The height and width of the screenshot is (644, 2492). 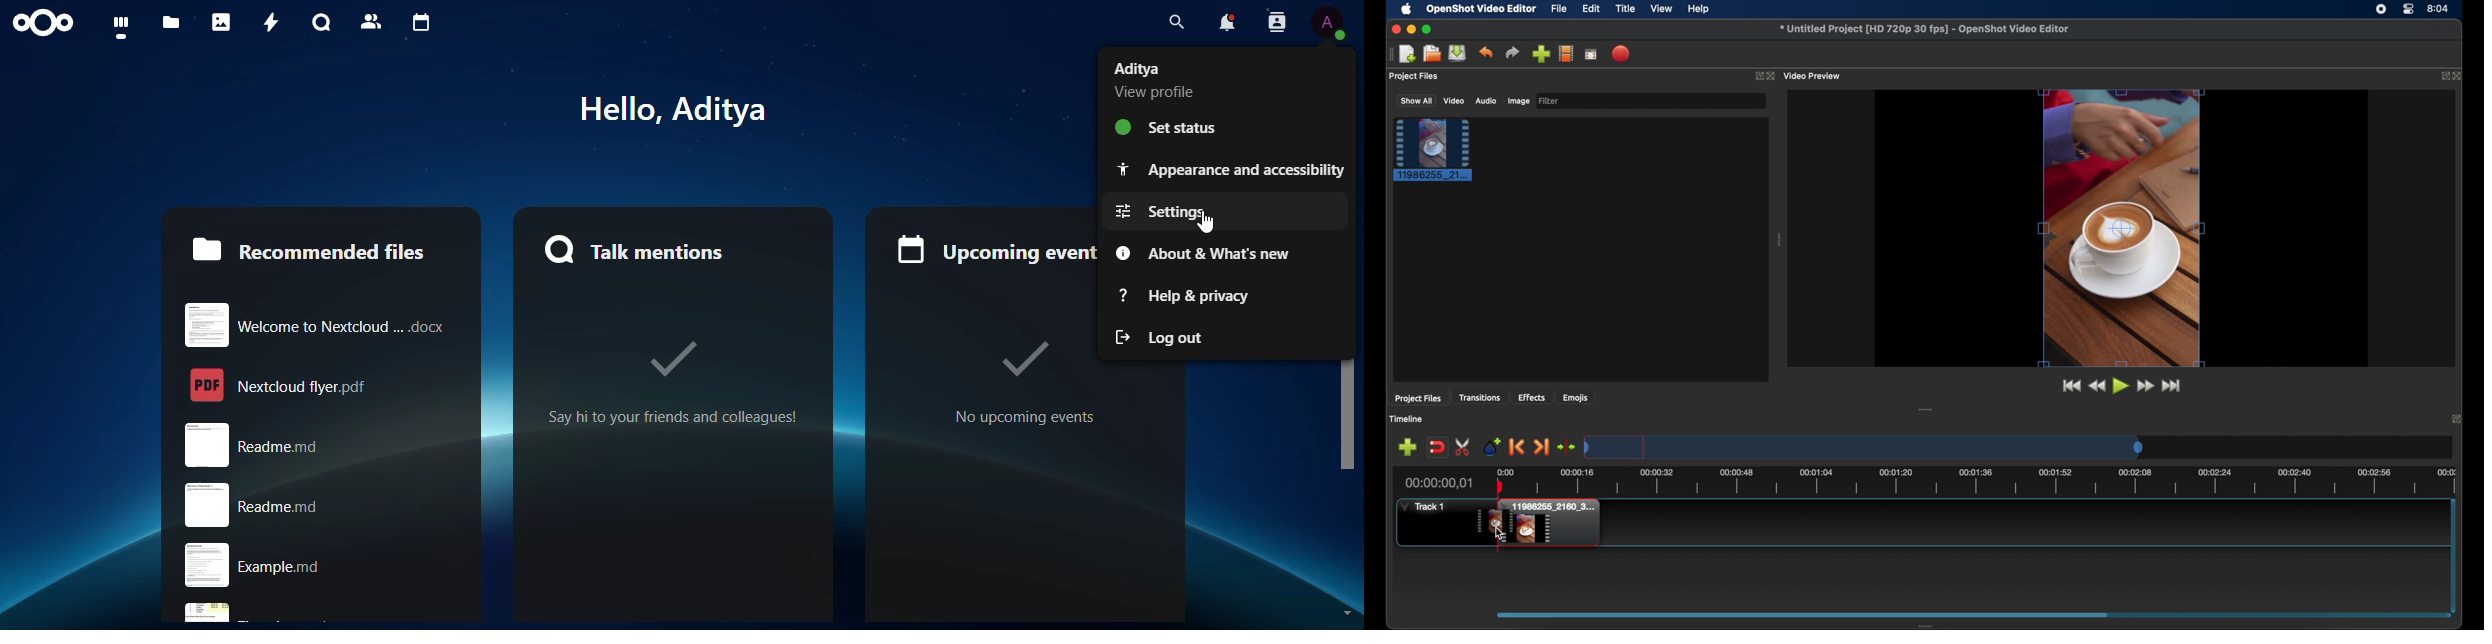 What do you see at coordinates (672, 384) in the screenshot?
I see `Say hi to your friends and colleagues!` at bounding box center [672, 384].